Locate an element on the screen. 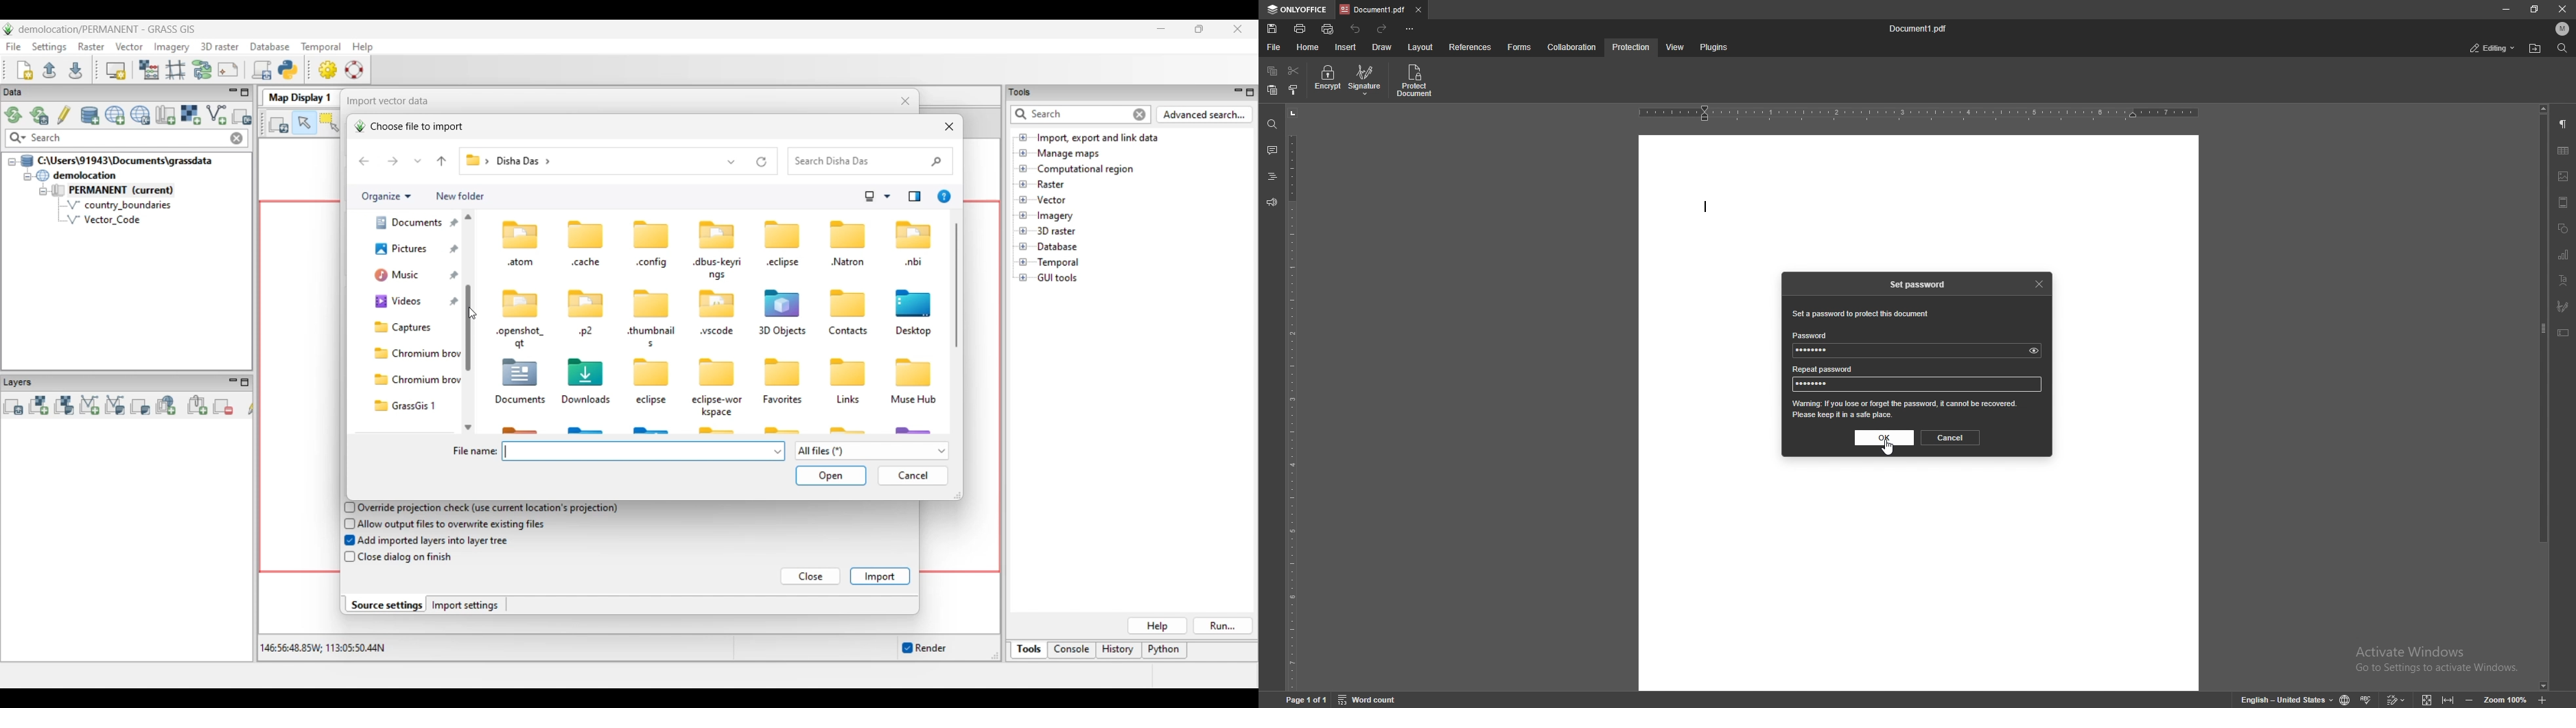  close tab is located at coordinates (1418, 9).